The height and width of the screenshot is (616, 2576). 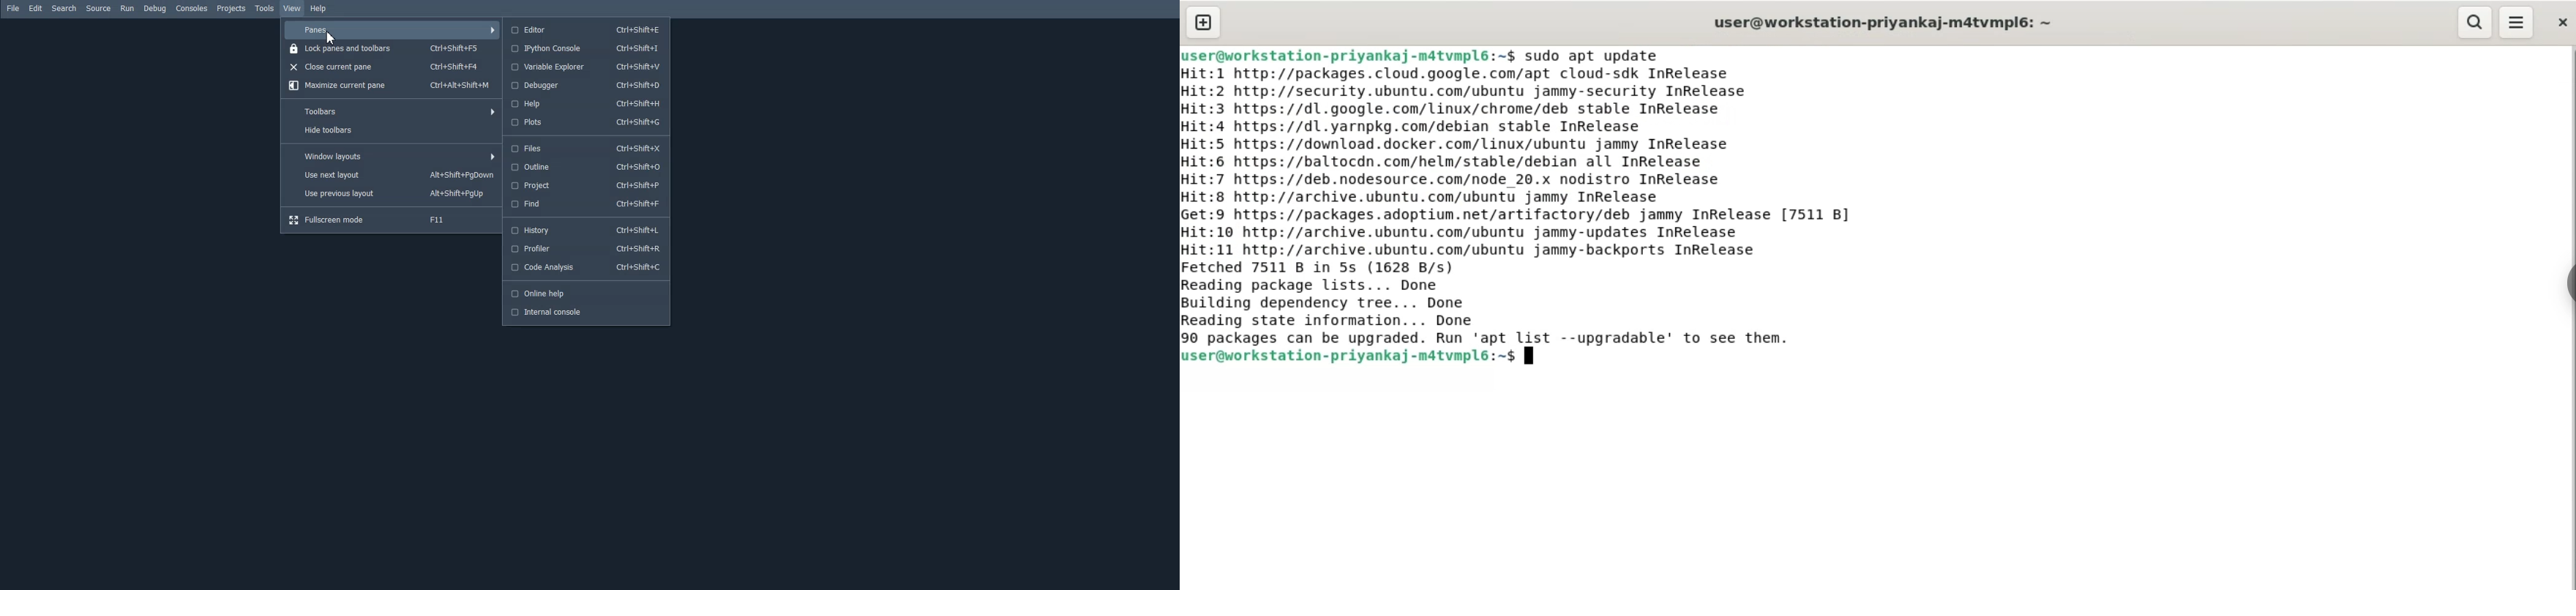 I want to click on Use previous layout, so click(x=393, y=194).